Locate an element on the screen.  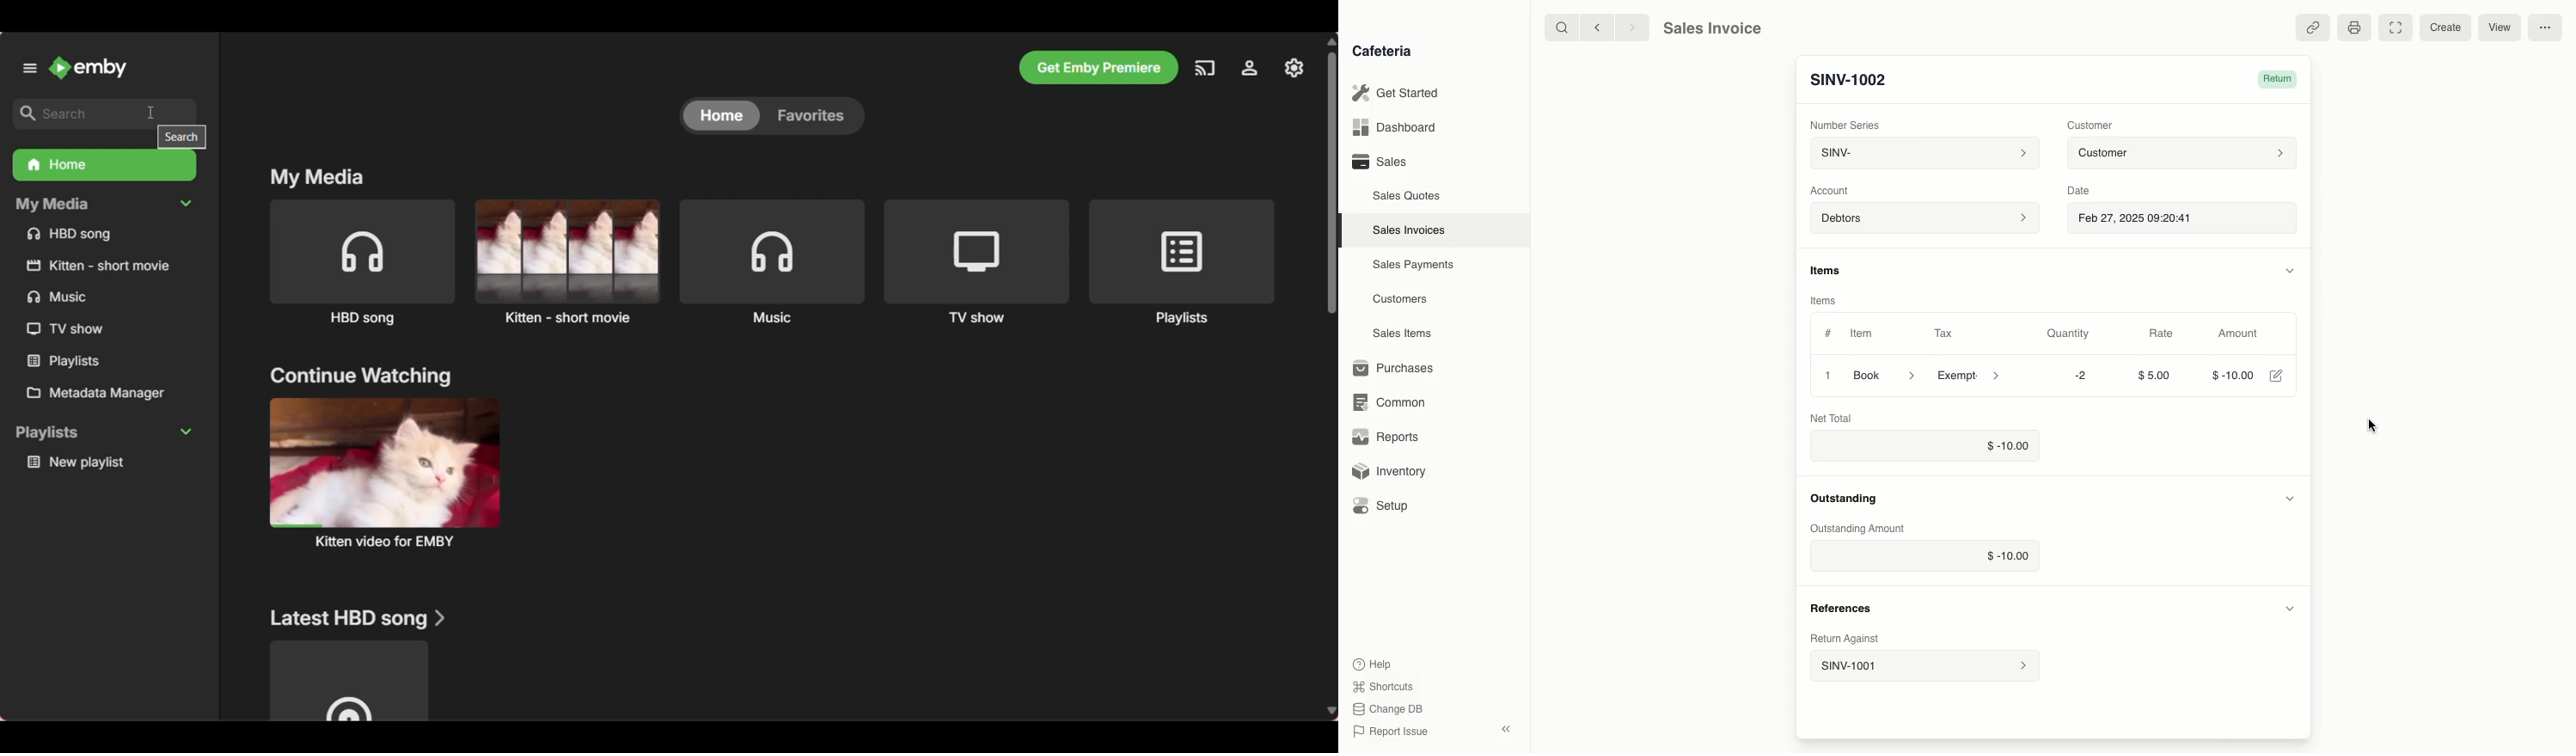
cursor is located at coordinates (2373, 426).